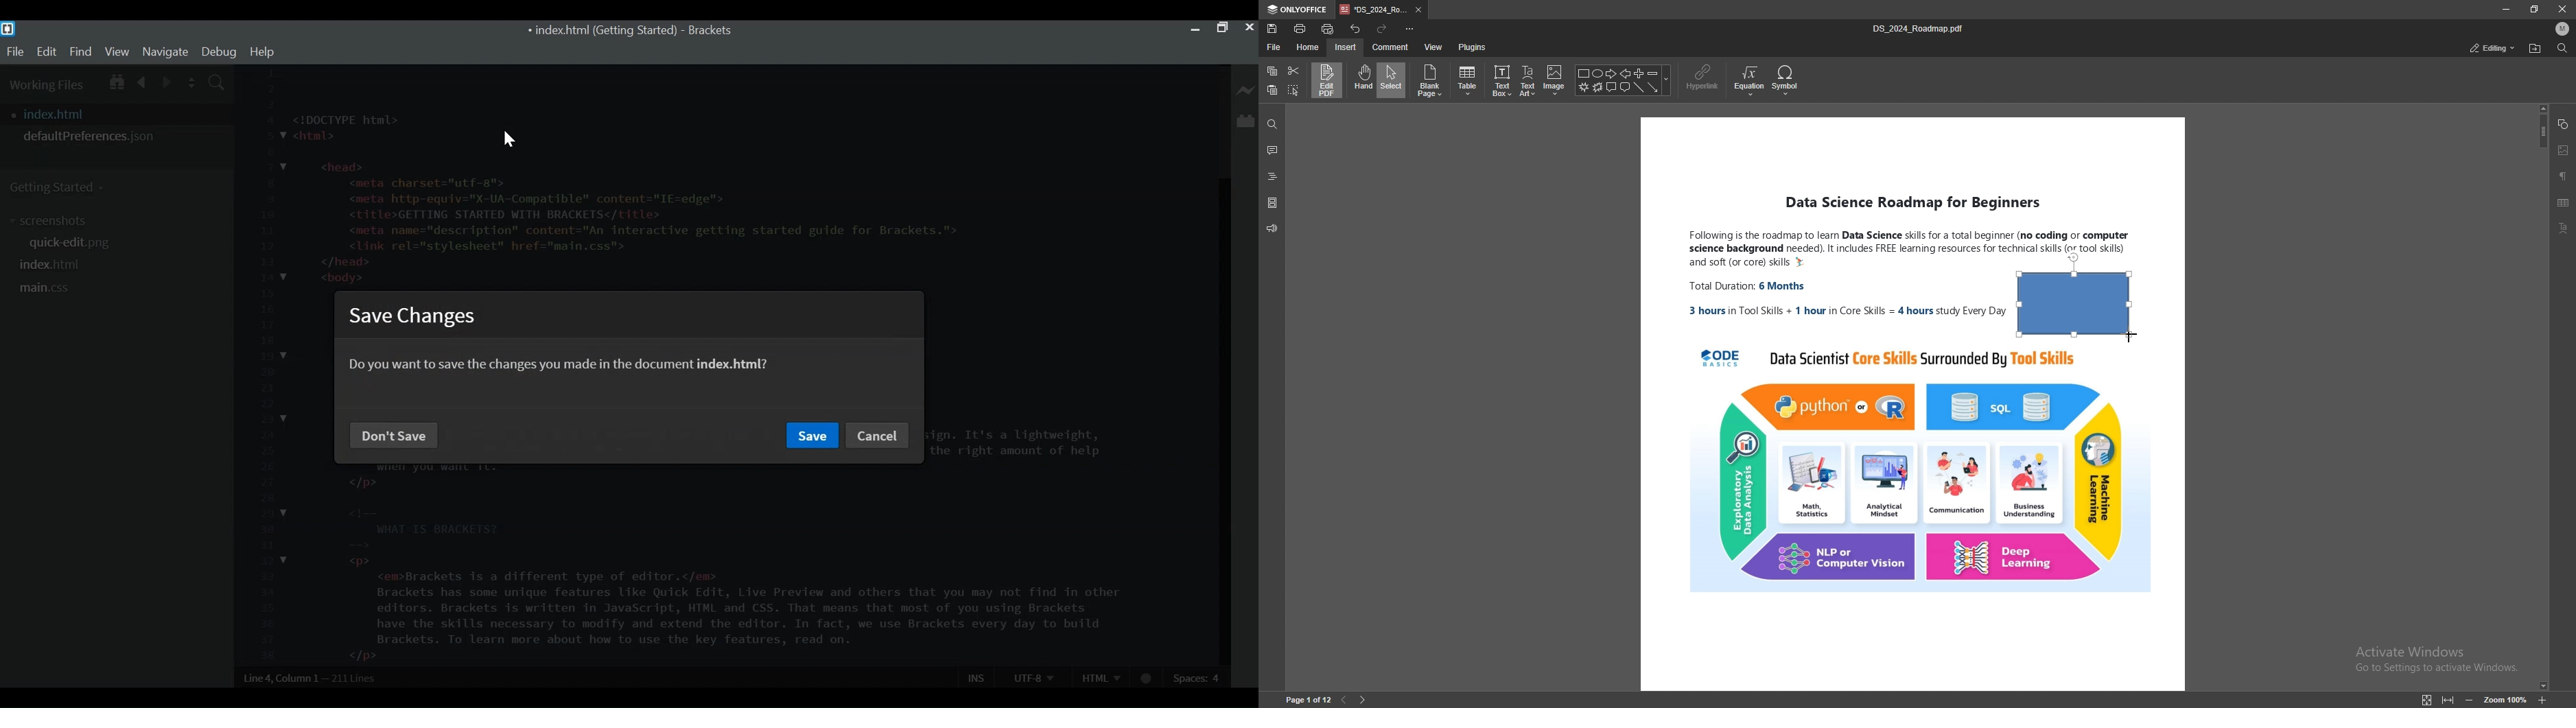 Image resolution: width=2576 pixels, height=728 pixels. What do you see at coordinates (2426, 700) in the screenshot?
I see `fit to page` at bounding box center [2426, 700].